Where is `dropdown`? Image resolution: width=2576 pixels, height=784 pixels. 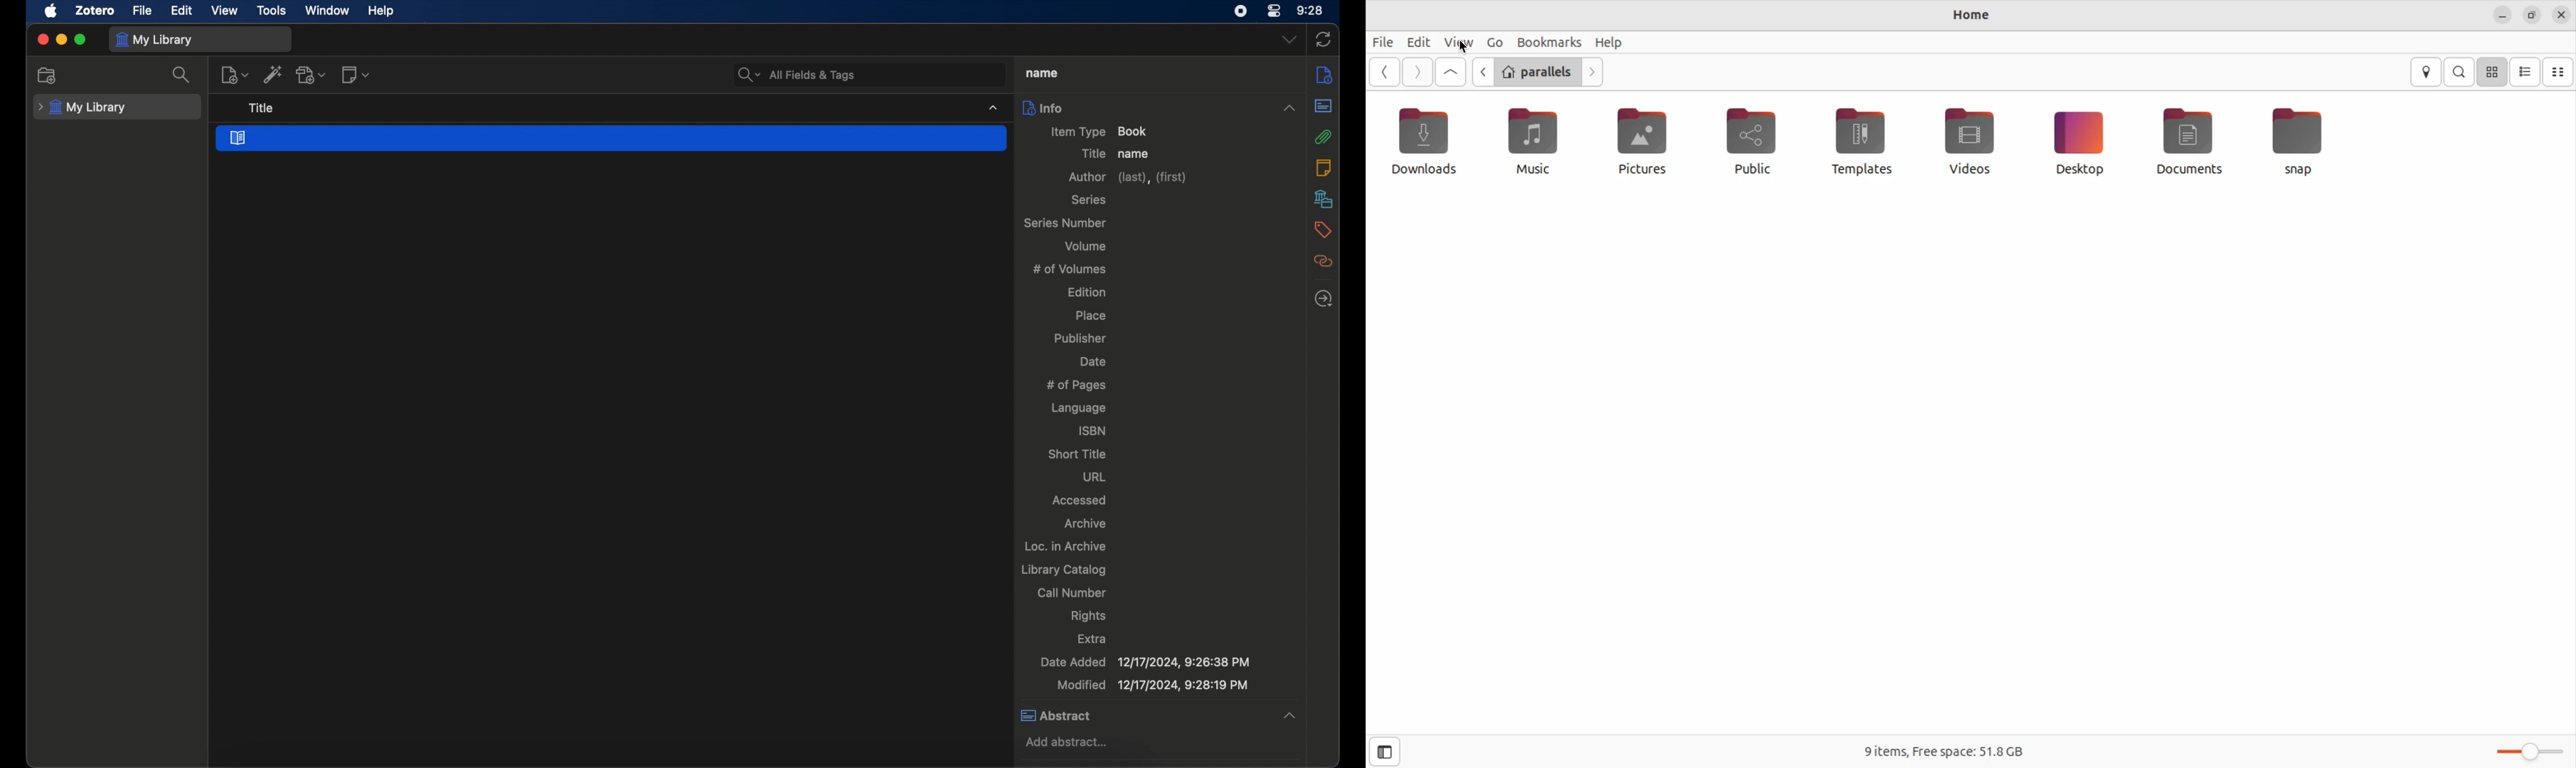 dropdown is located at coordinates (994, 108).